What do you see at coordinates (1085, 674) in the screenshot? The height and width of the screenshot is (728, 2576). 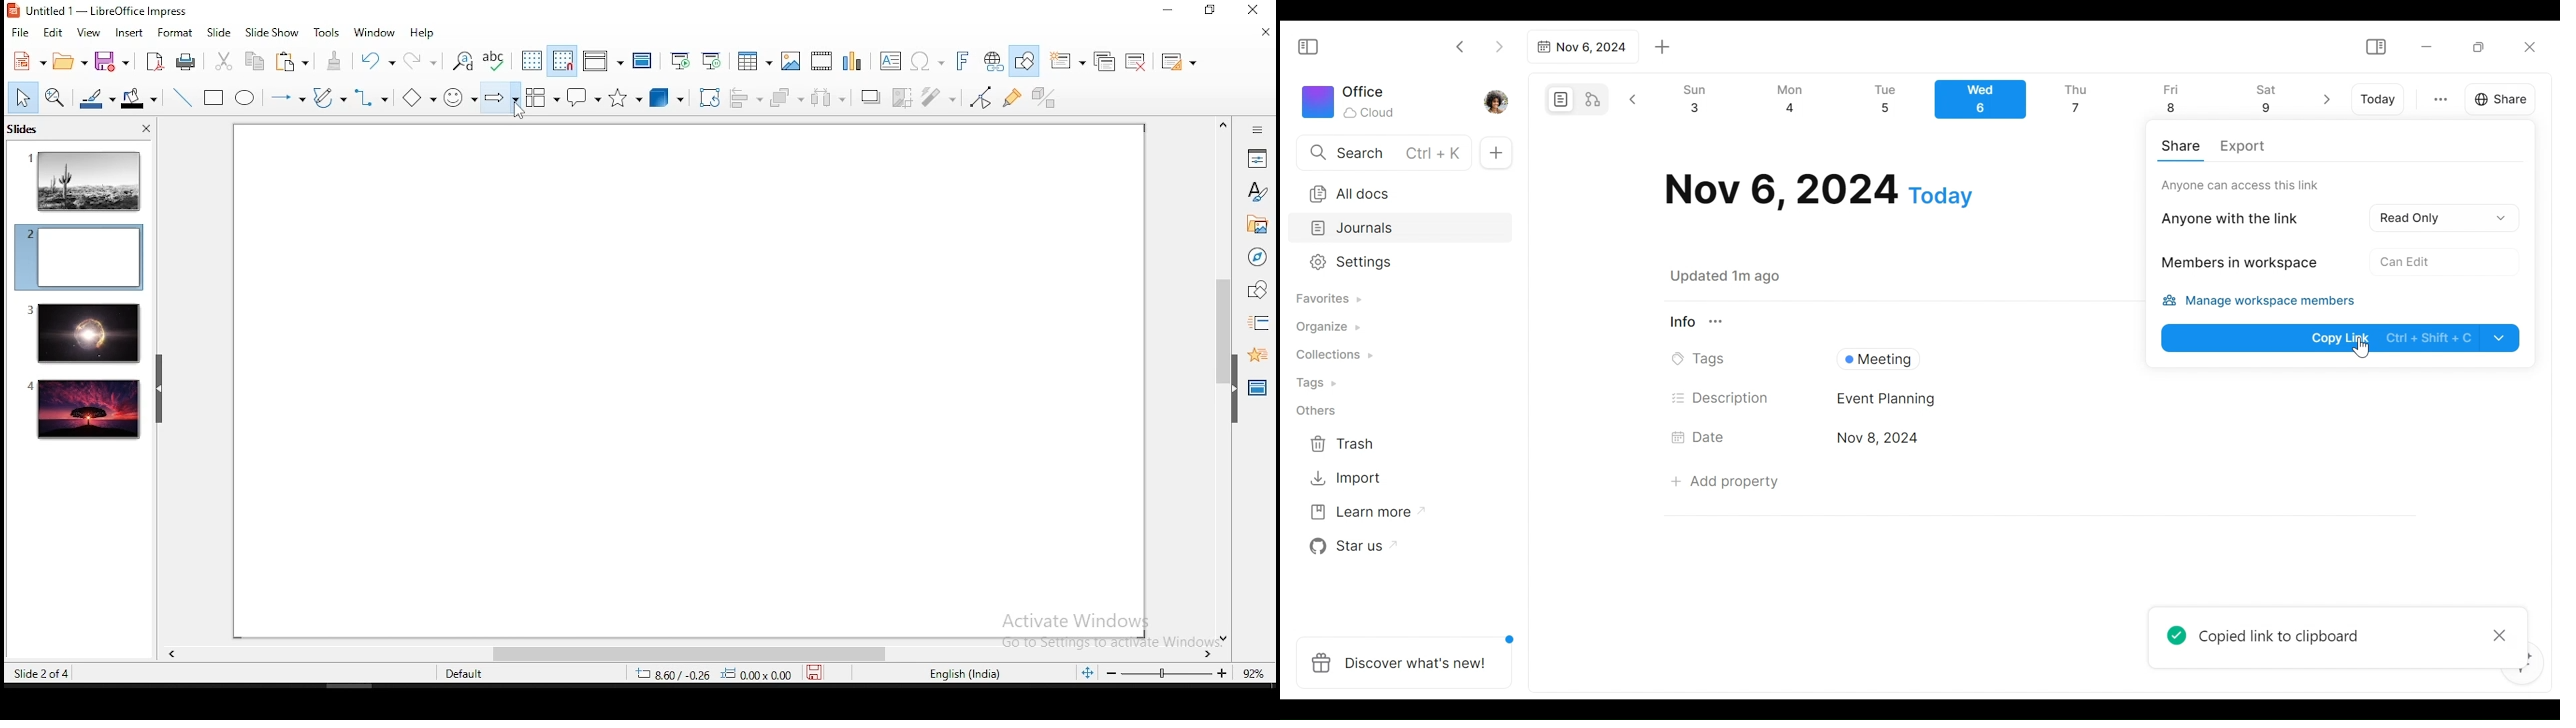 I see `fit to screen` at bounding box center [1085, 674].